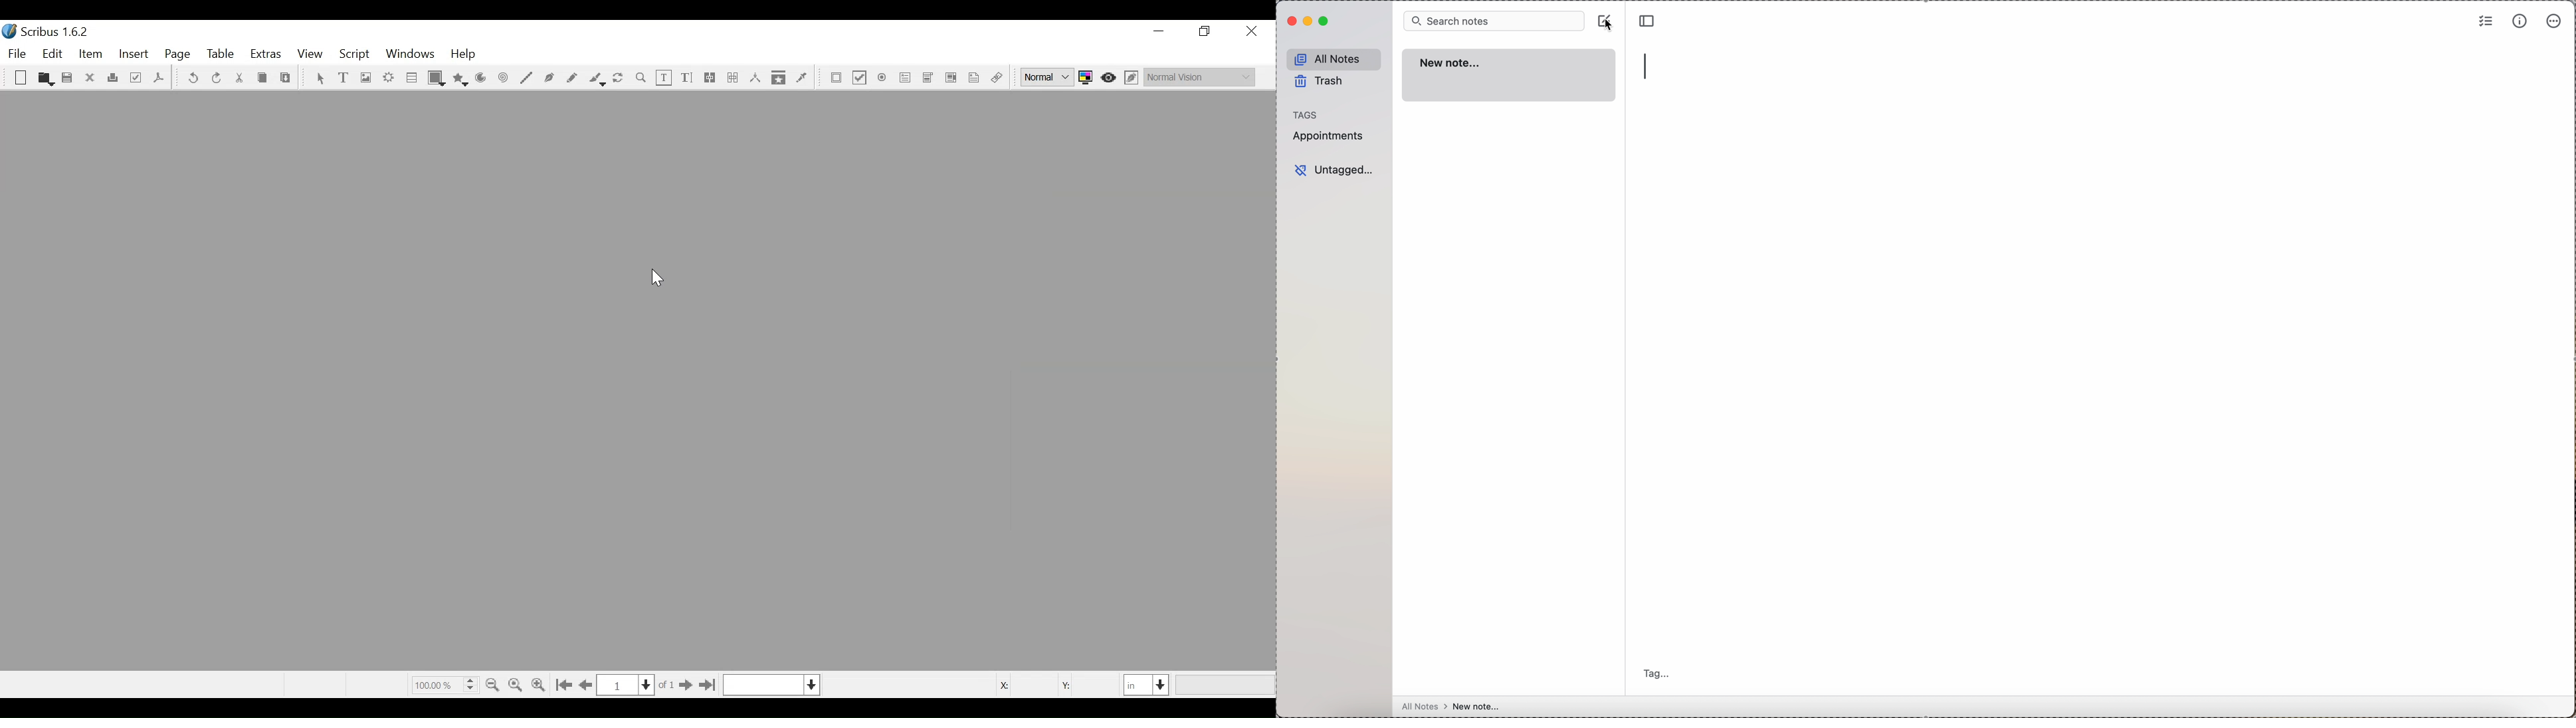 The image size is (2576, 728). I want to click on Unlink Text frame, so click(732, 78).